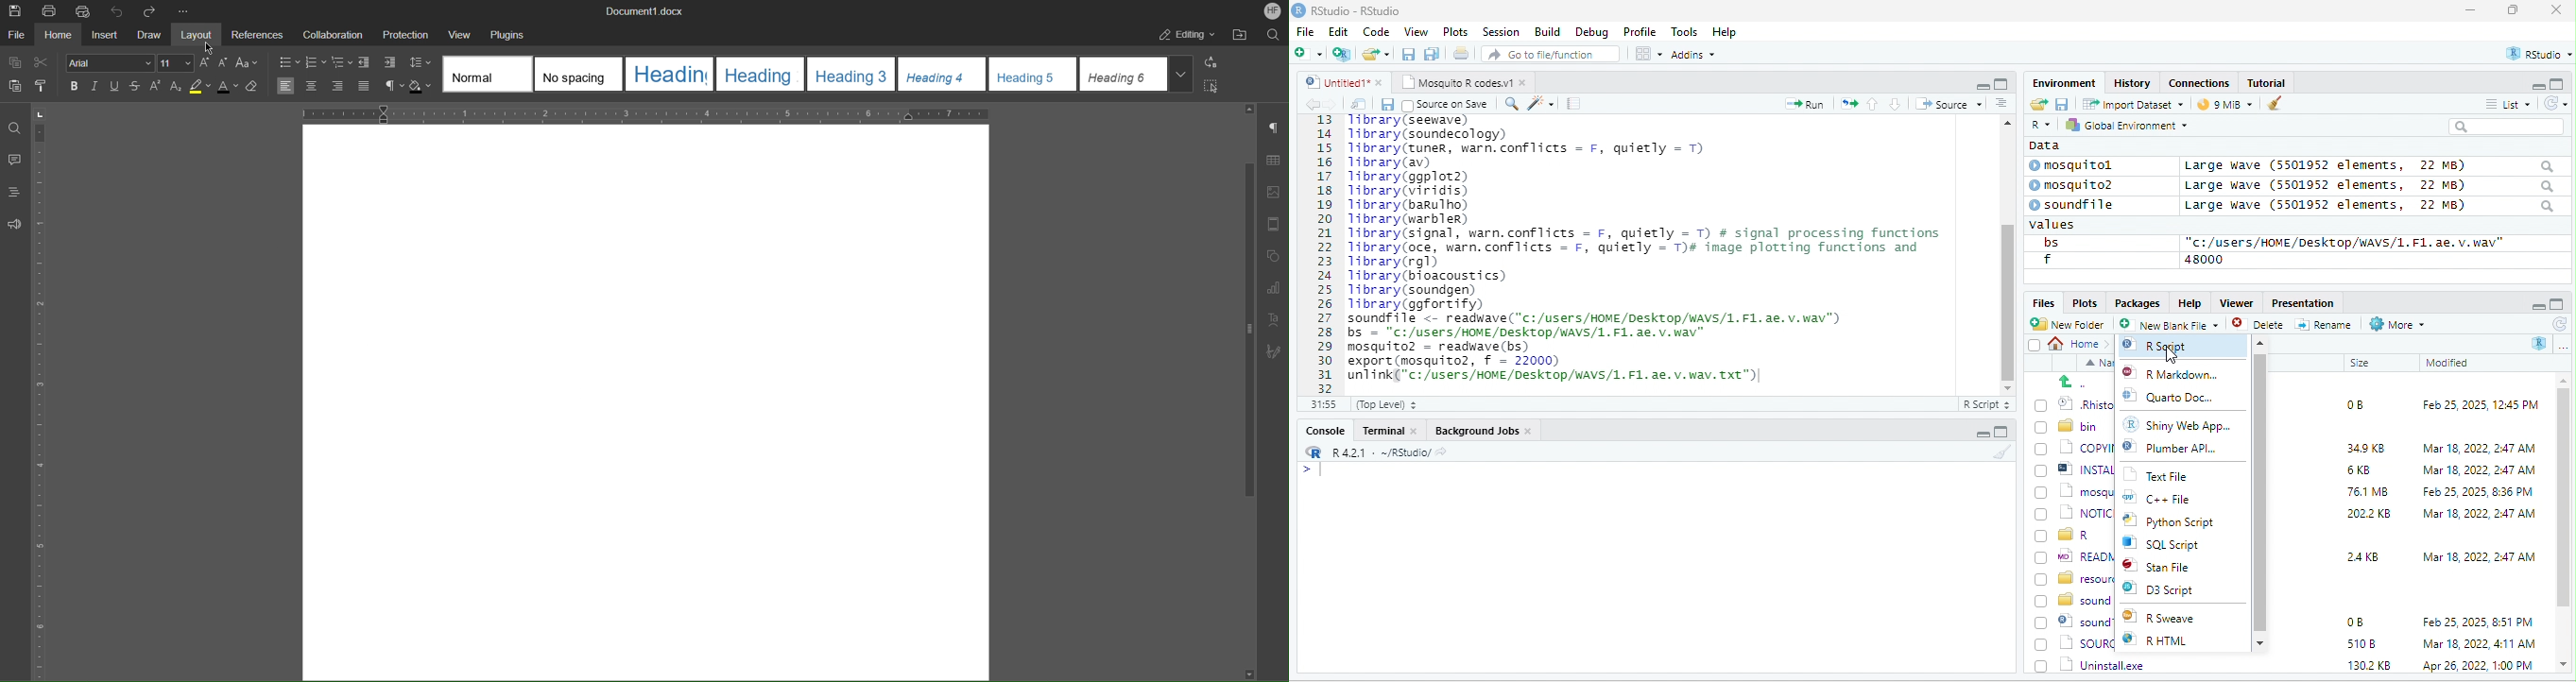  I want to click on brush, so click(2275, 105).